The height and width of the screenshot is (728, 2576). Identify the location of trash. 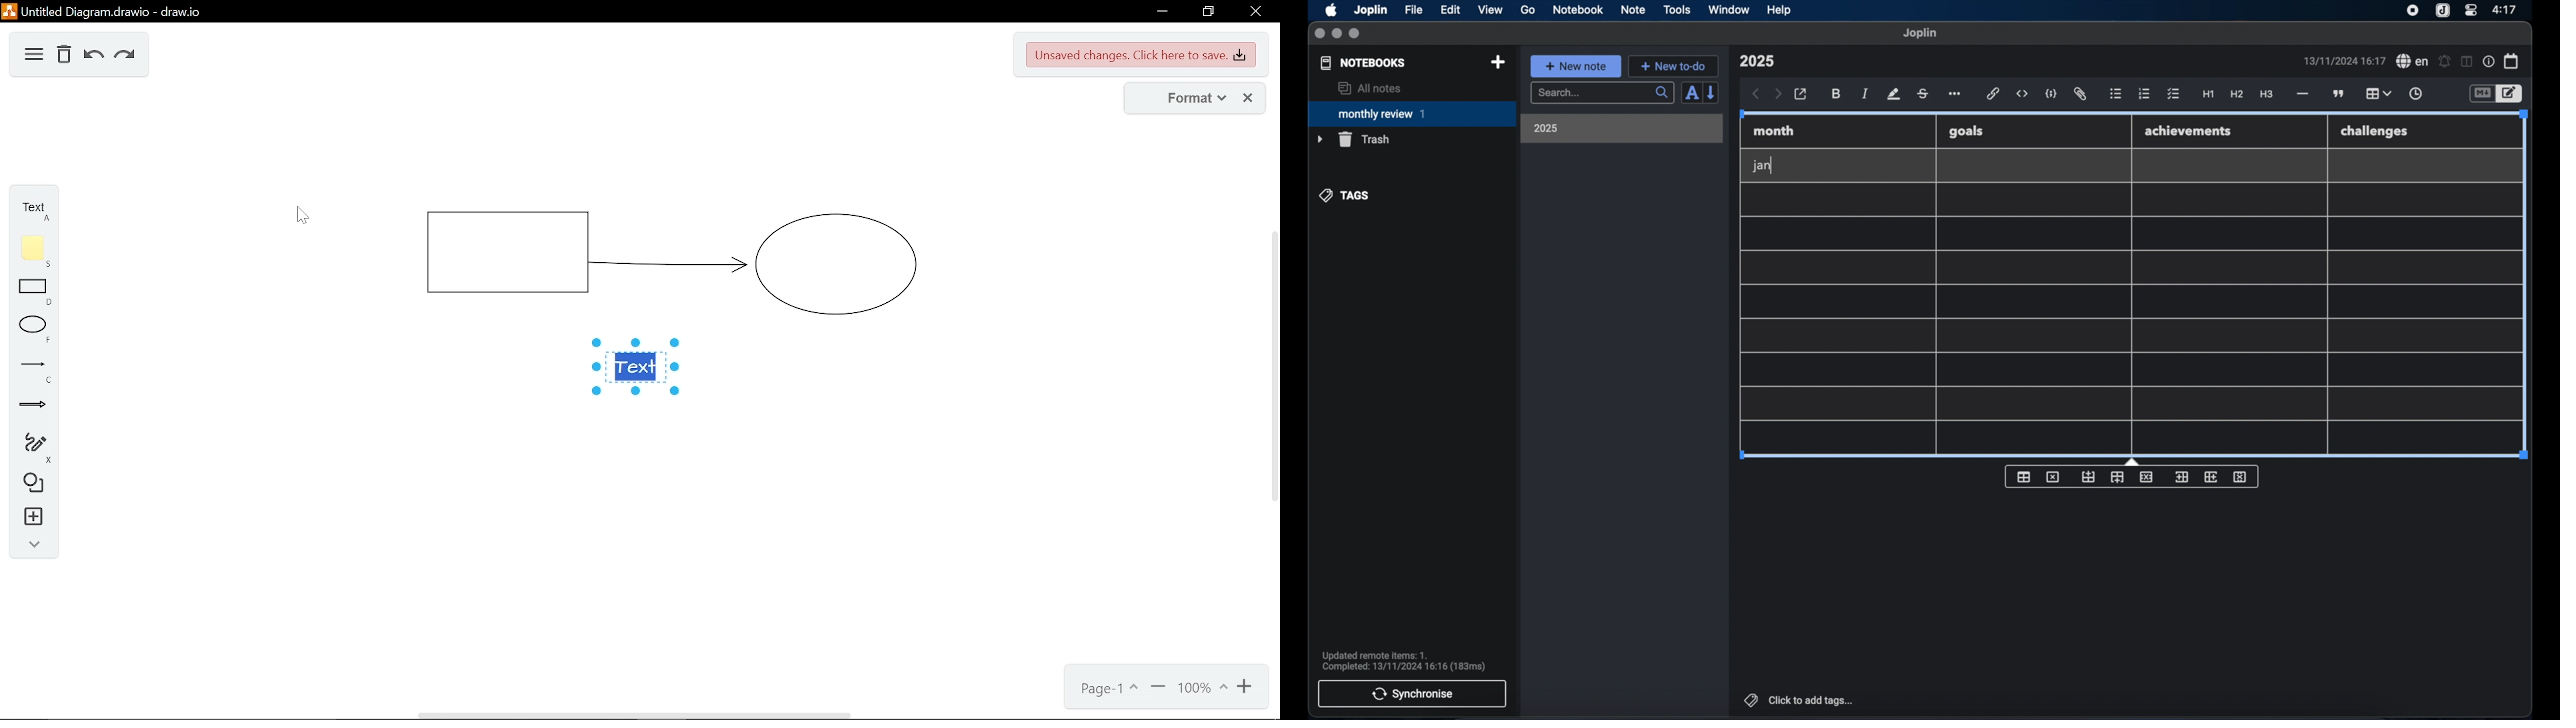
(1353, 139).